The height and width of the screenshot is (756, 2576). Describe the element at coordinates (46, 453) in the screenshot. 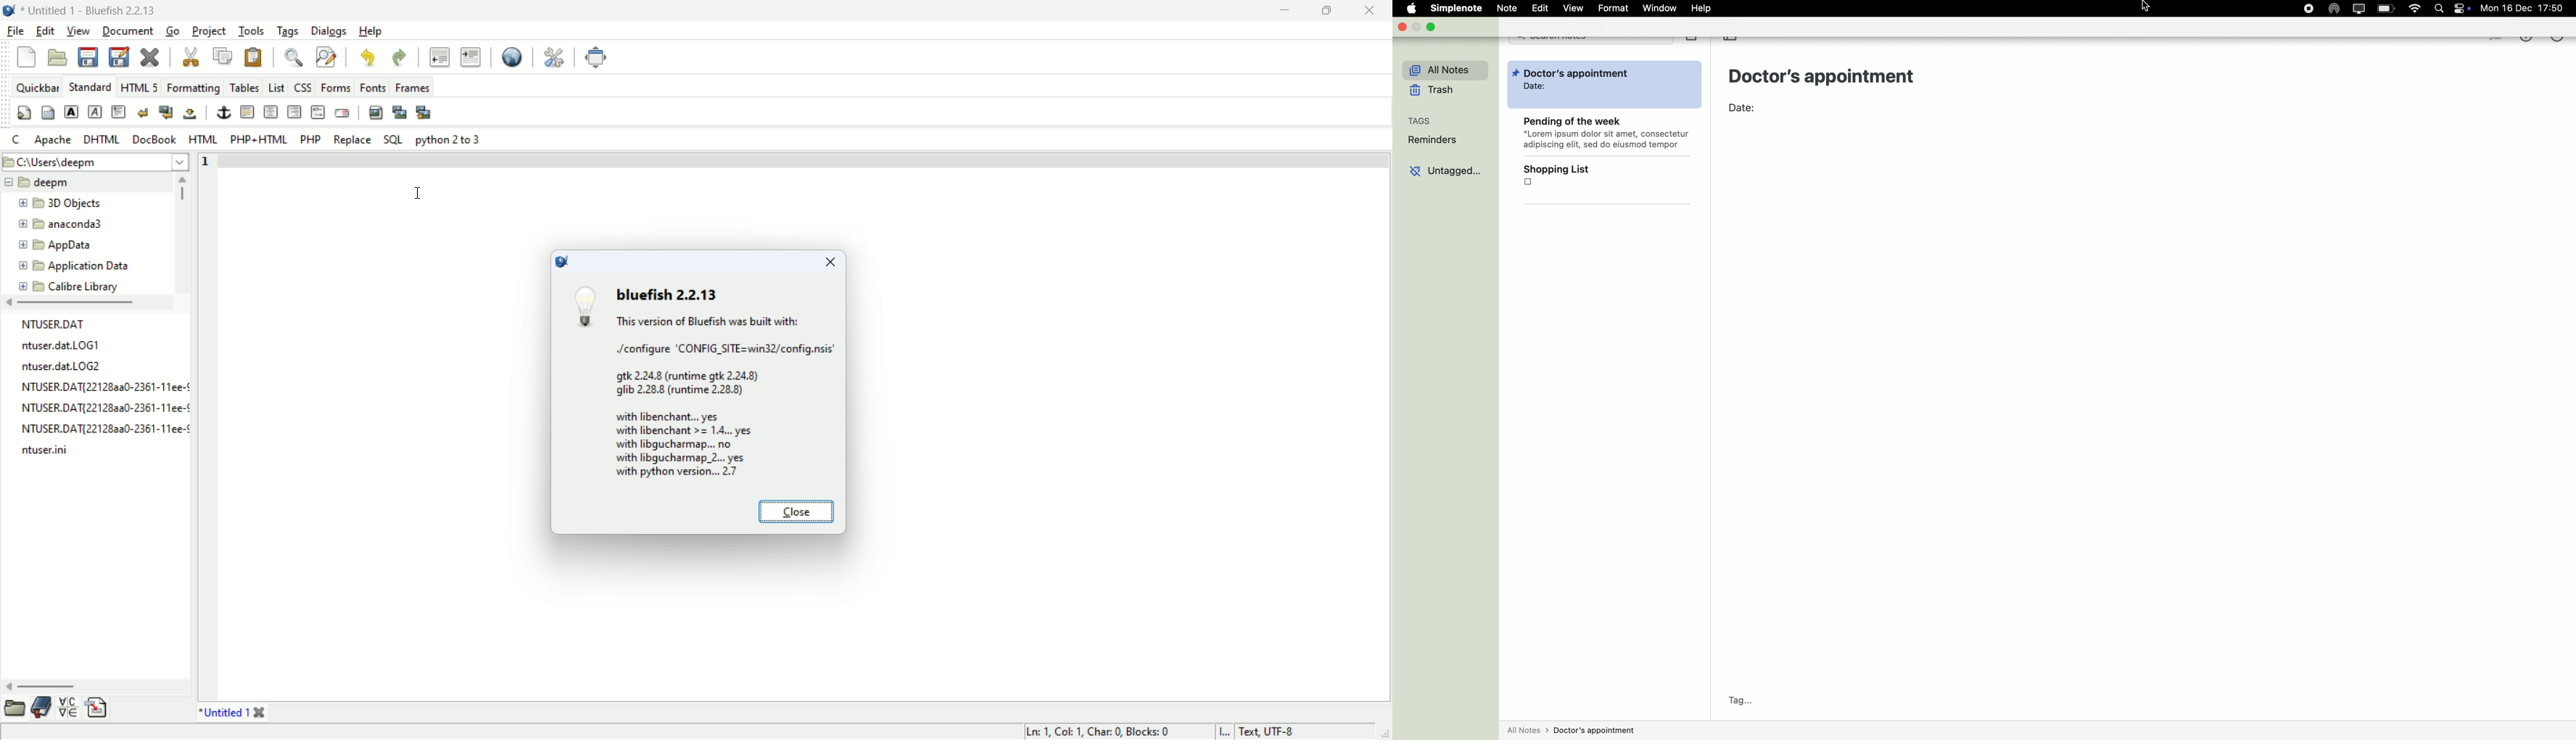

I see `file name` at that location.